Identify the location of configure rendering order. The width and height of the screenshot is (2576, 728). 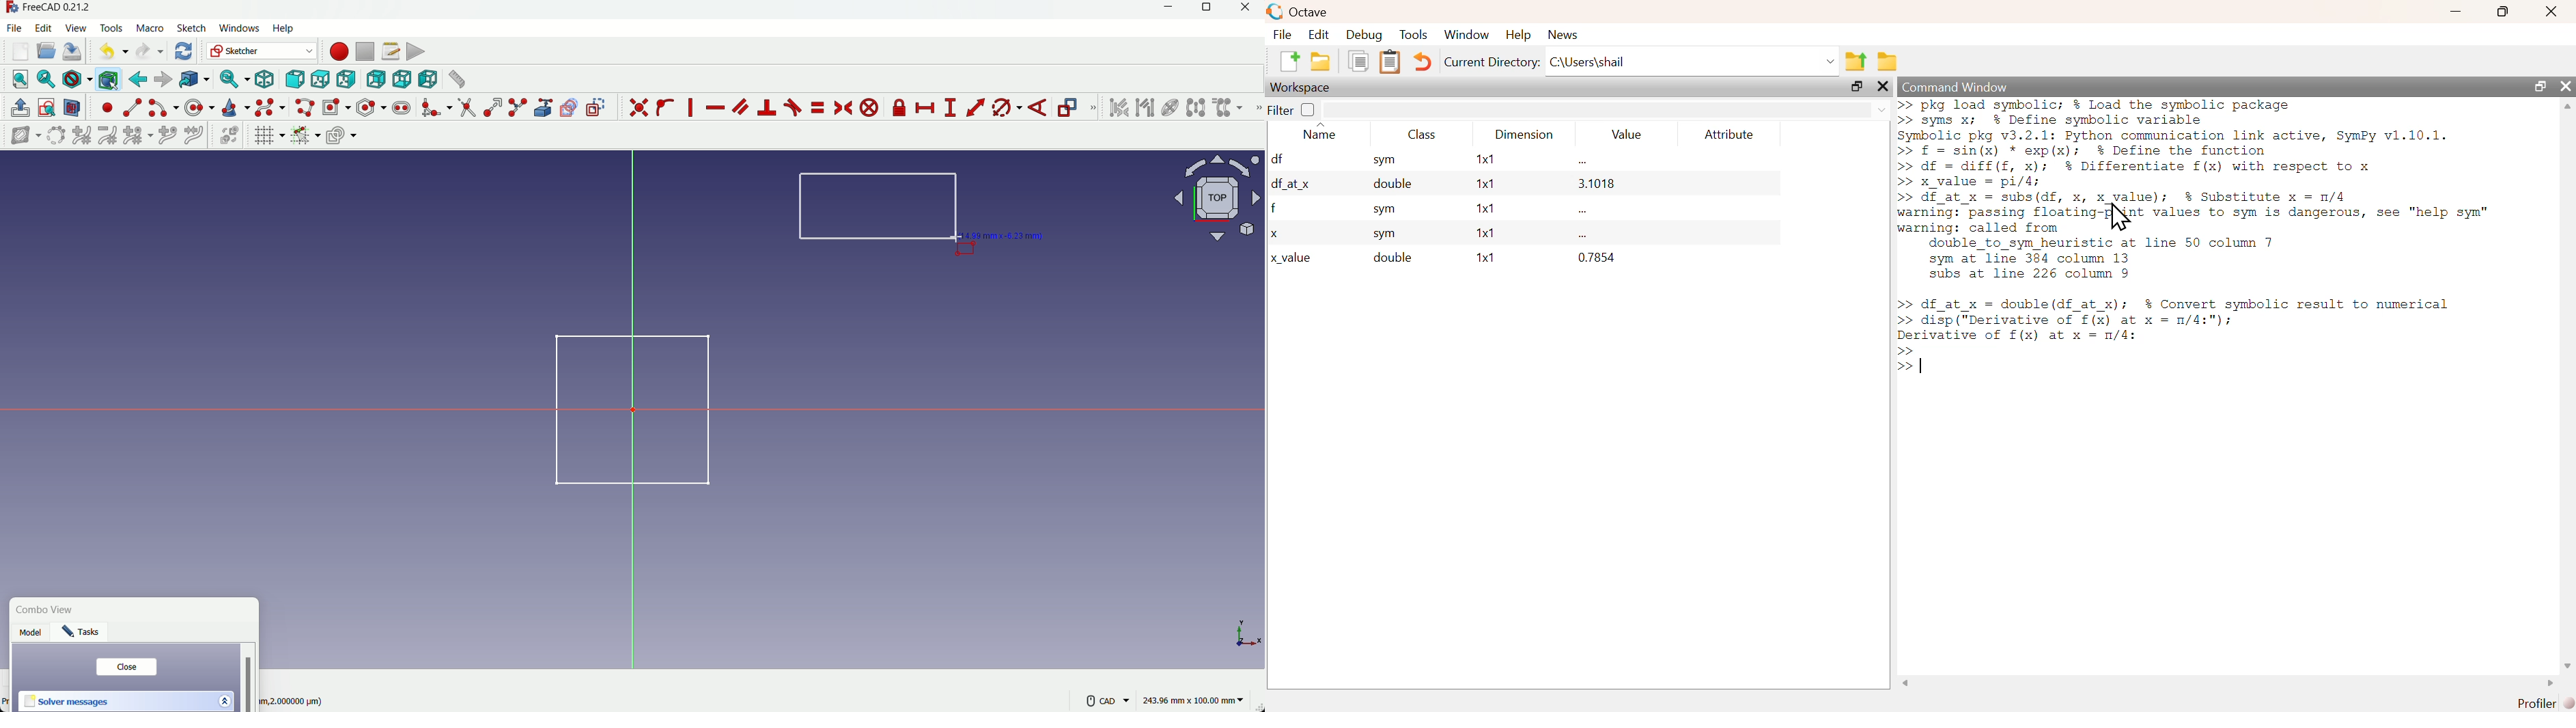
(343, 134).